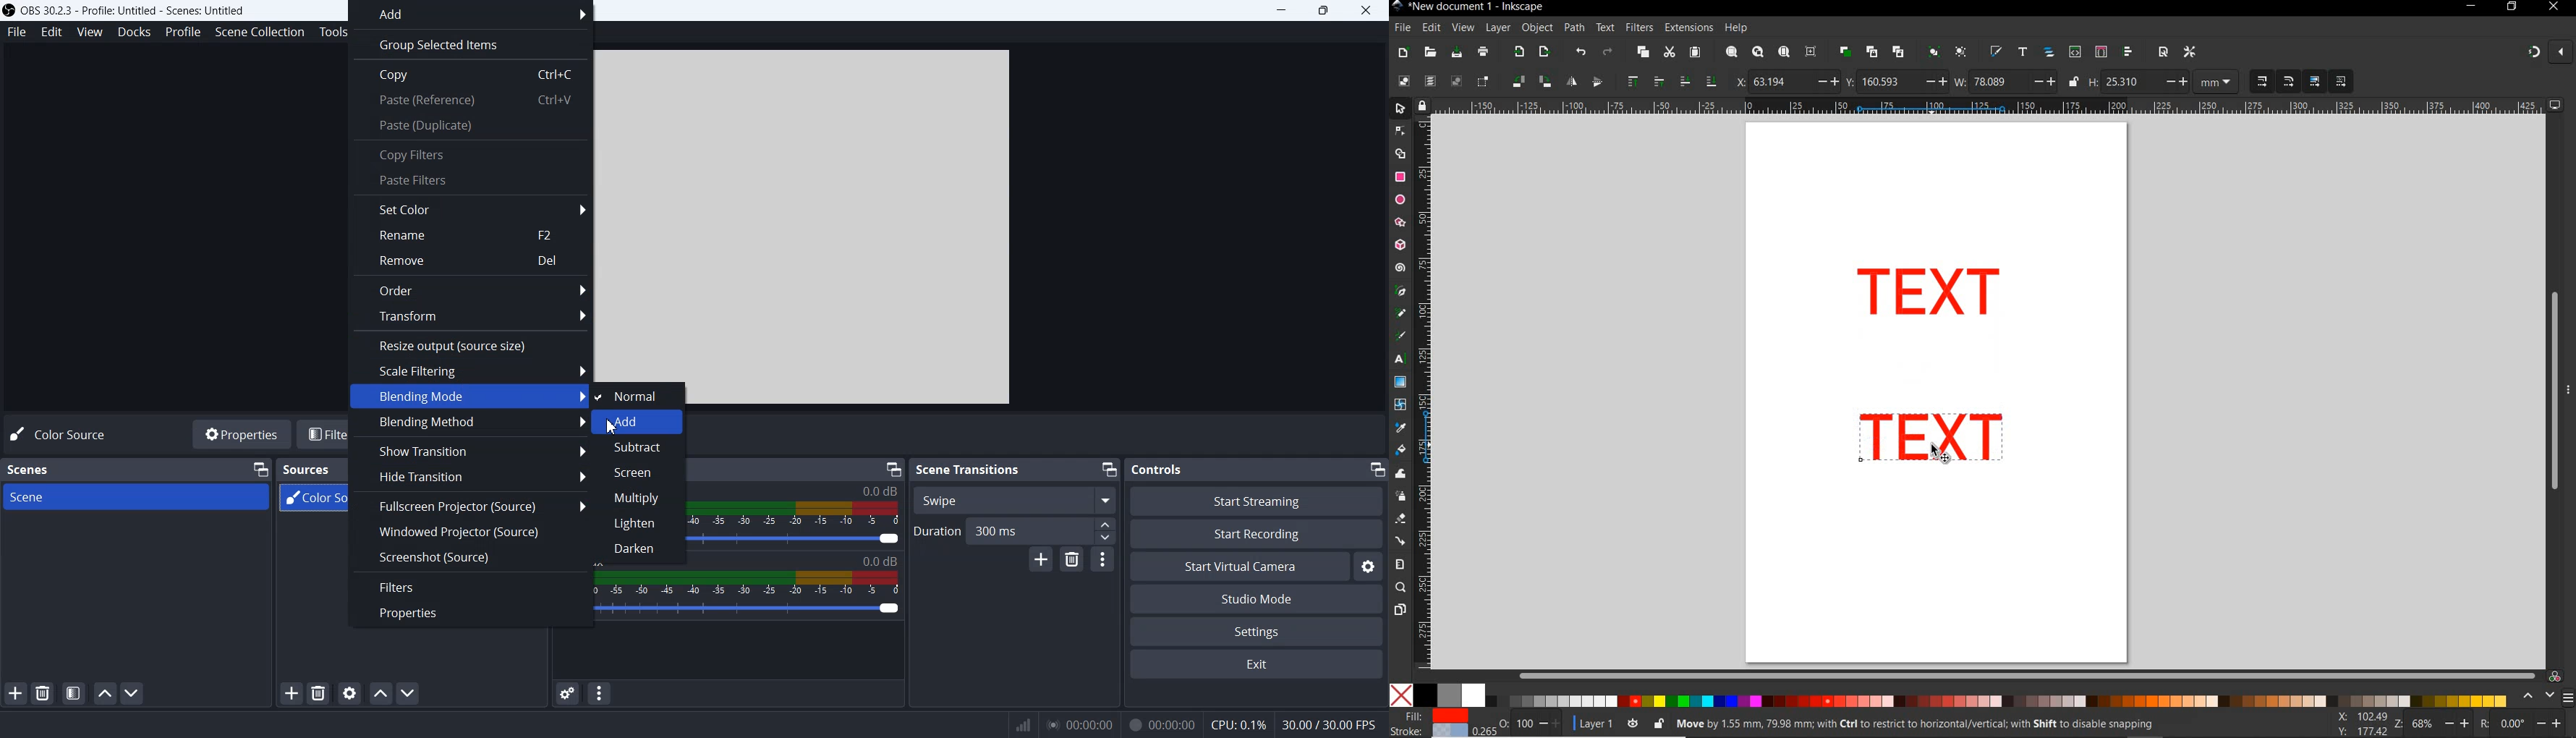 This screenshot has width=2576, height=756. What do you see at coordinates (1583, 82) in the screenshot?
I see `object flip` at bounding box center [1583, 82].